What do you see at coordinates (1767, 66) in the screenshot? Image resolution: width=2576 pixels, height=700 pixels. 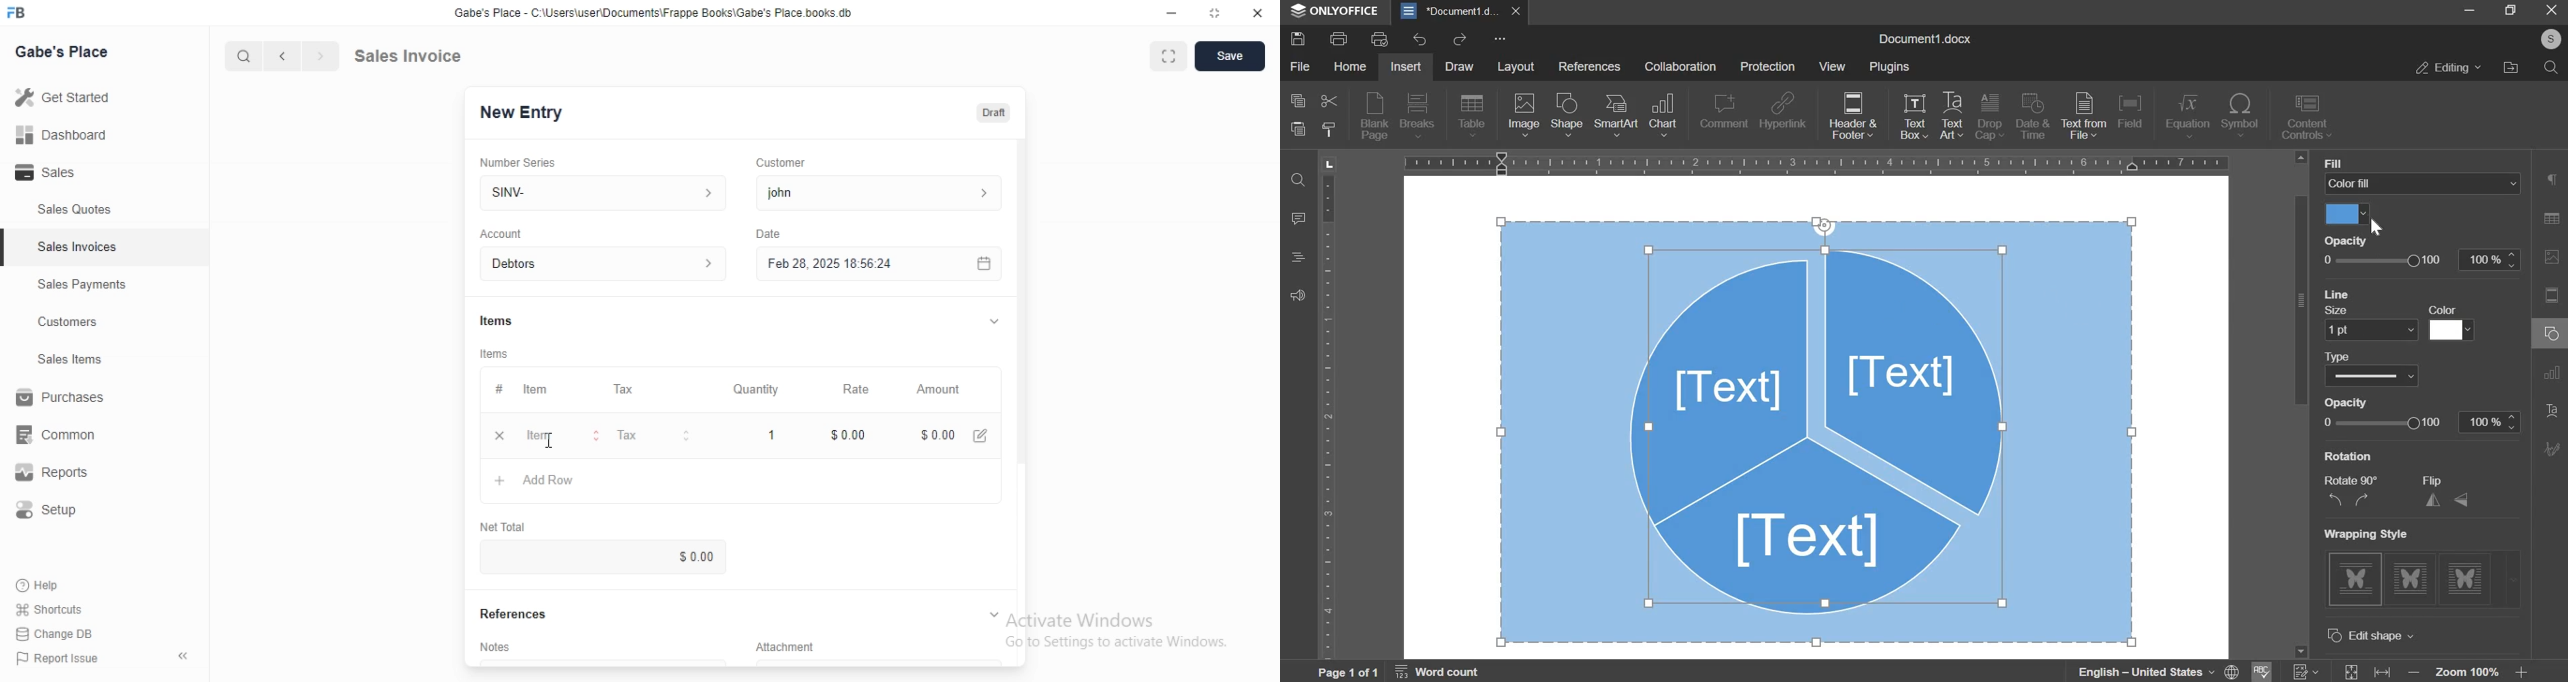 I see `protection` at bounding box center [1767, 66].